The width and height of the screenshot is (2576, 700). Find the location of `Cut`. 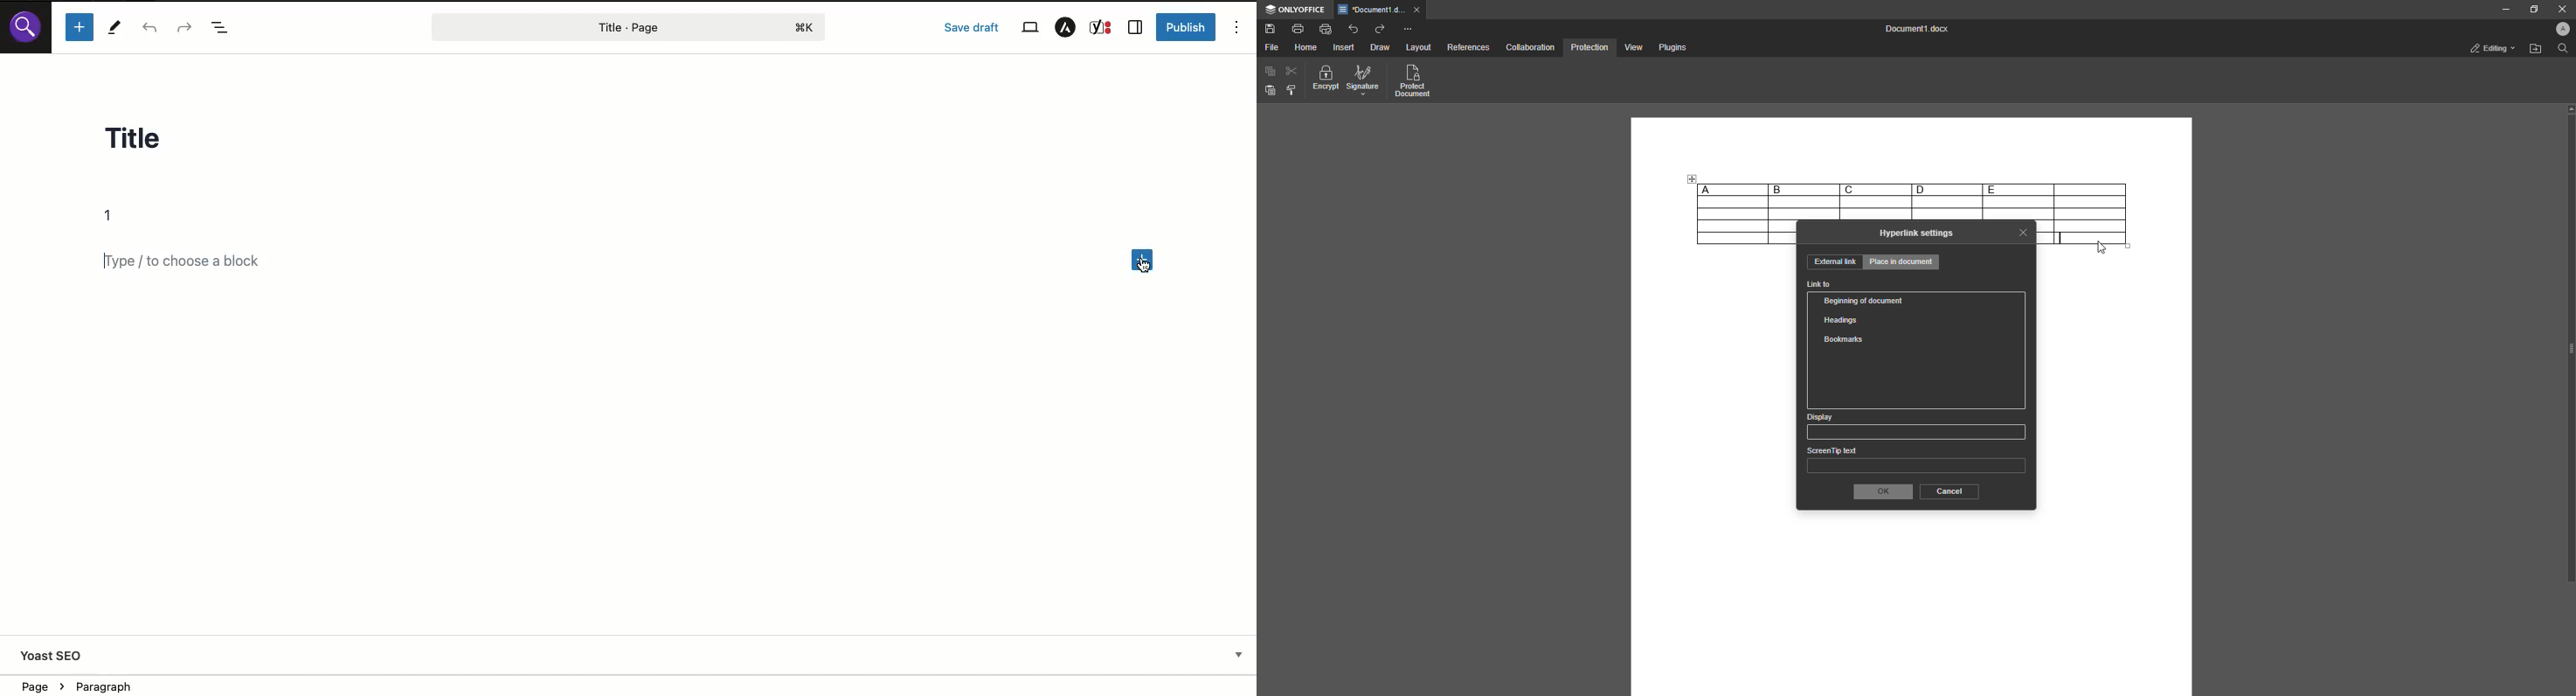

Cut is located at coordinates (1292, 70).